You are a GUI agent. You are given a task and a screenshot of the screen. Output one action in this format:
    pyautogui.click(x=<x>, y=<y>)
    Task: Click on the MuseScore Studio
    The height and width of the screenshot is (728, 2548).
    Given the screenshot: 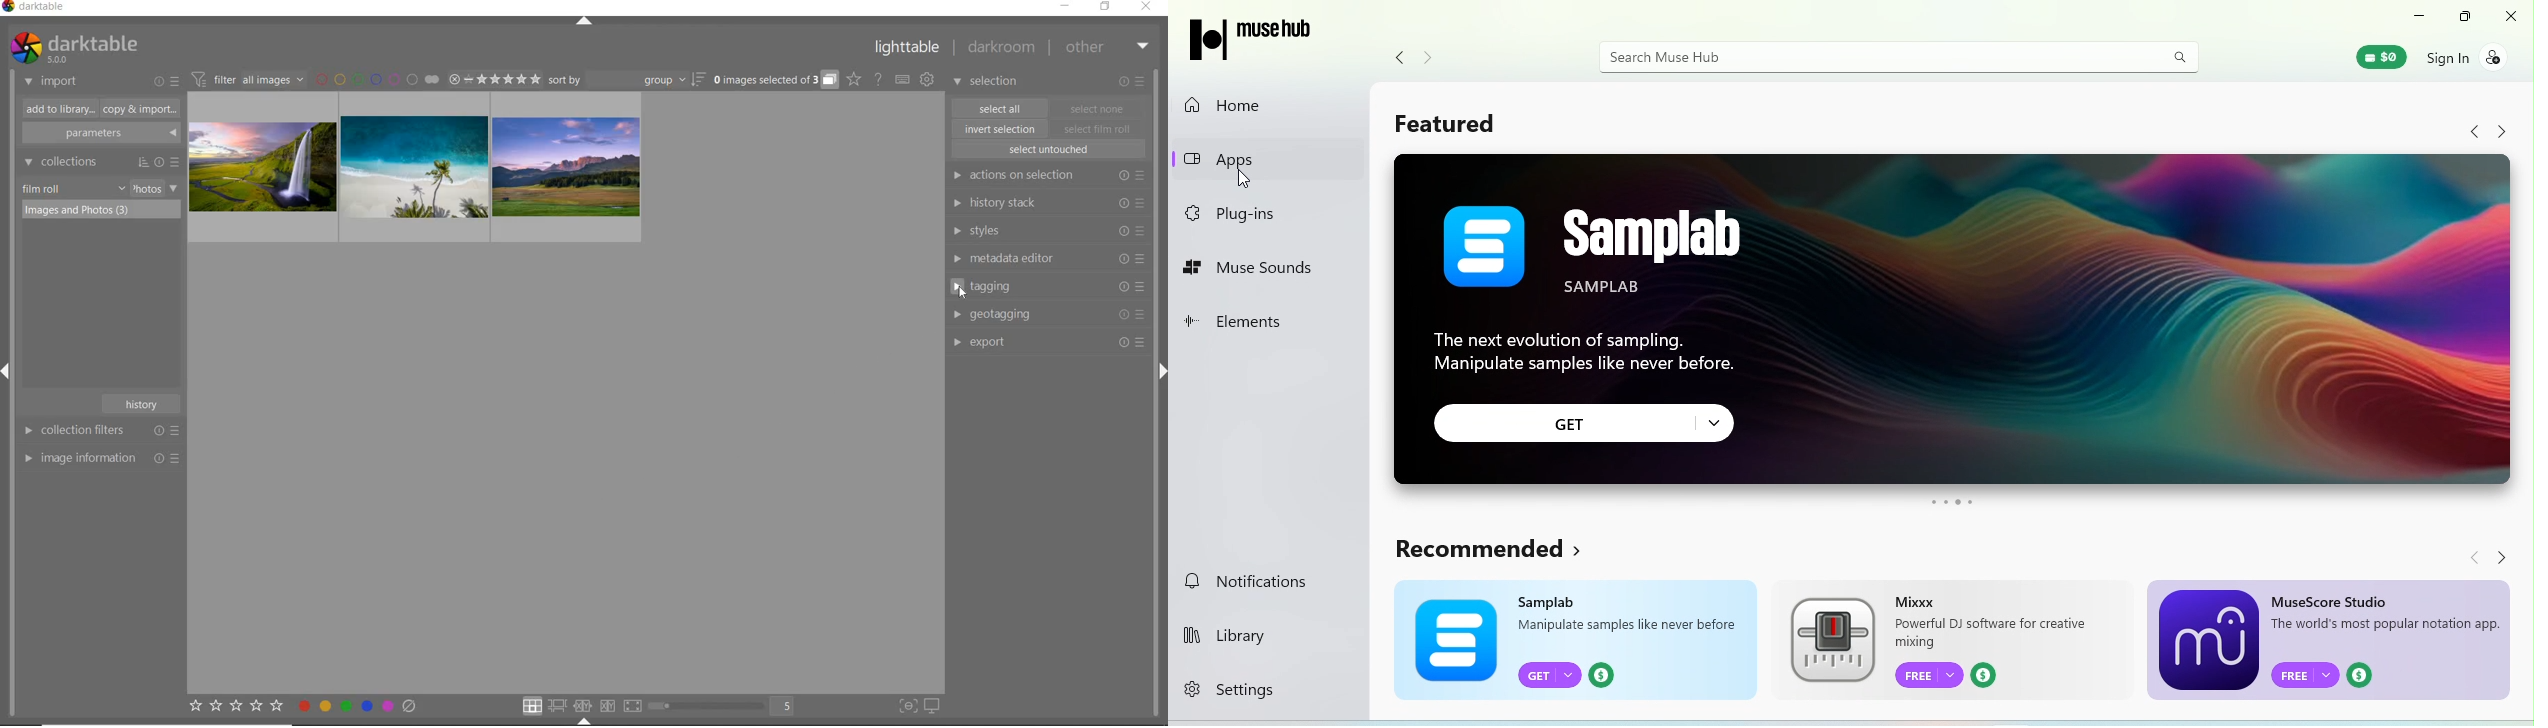 What is the action you would take?
    pyautogui.click(x=2208, y=640)
    